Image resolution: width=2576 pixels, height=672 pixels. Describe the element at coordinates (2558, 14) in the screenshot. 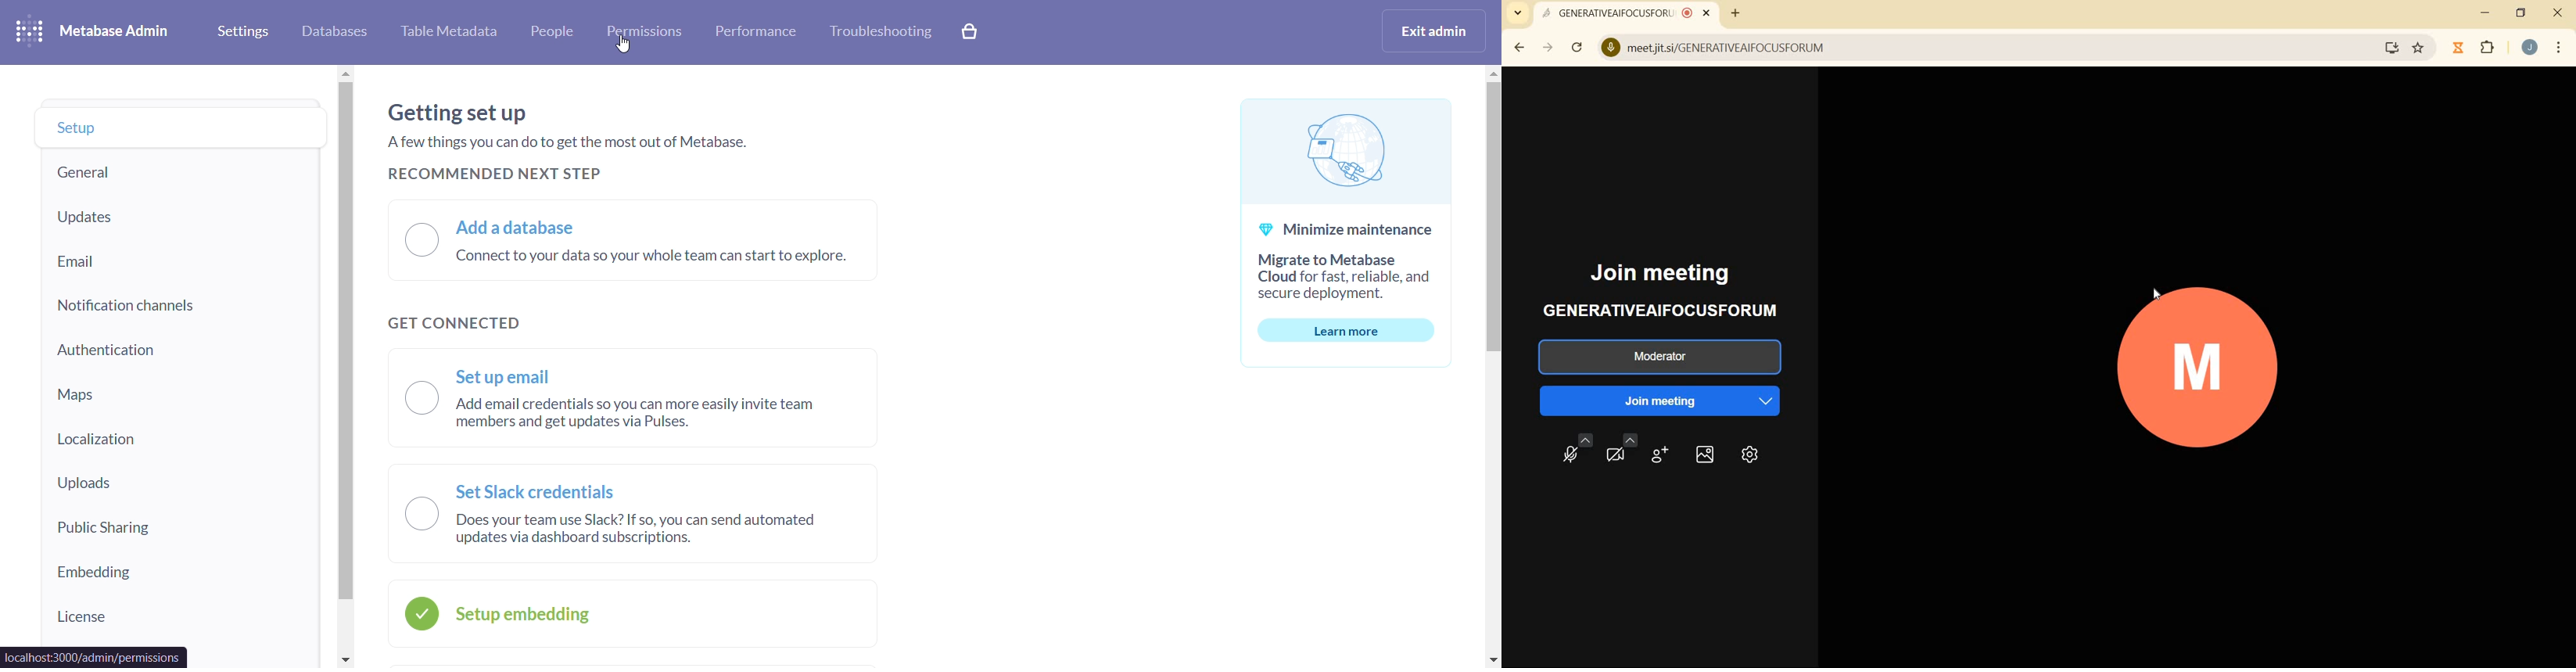

I see `CLOSE` at that location.